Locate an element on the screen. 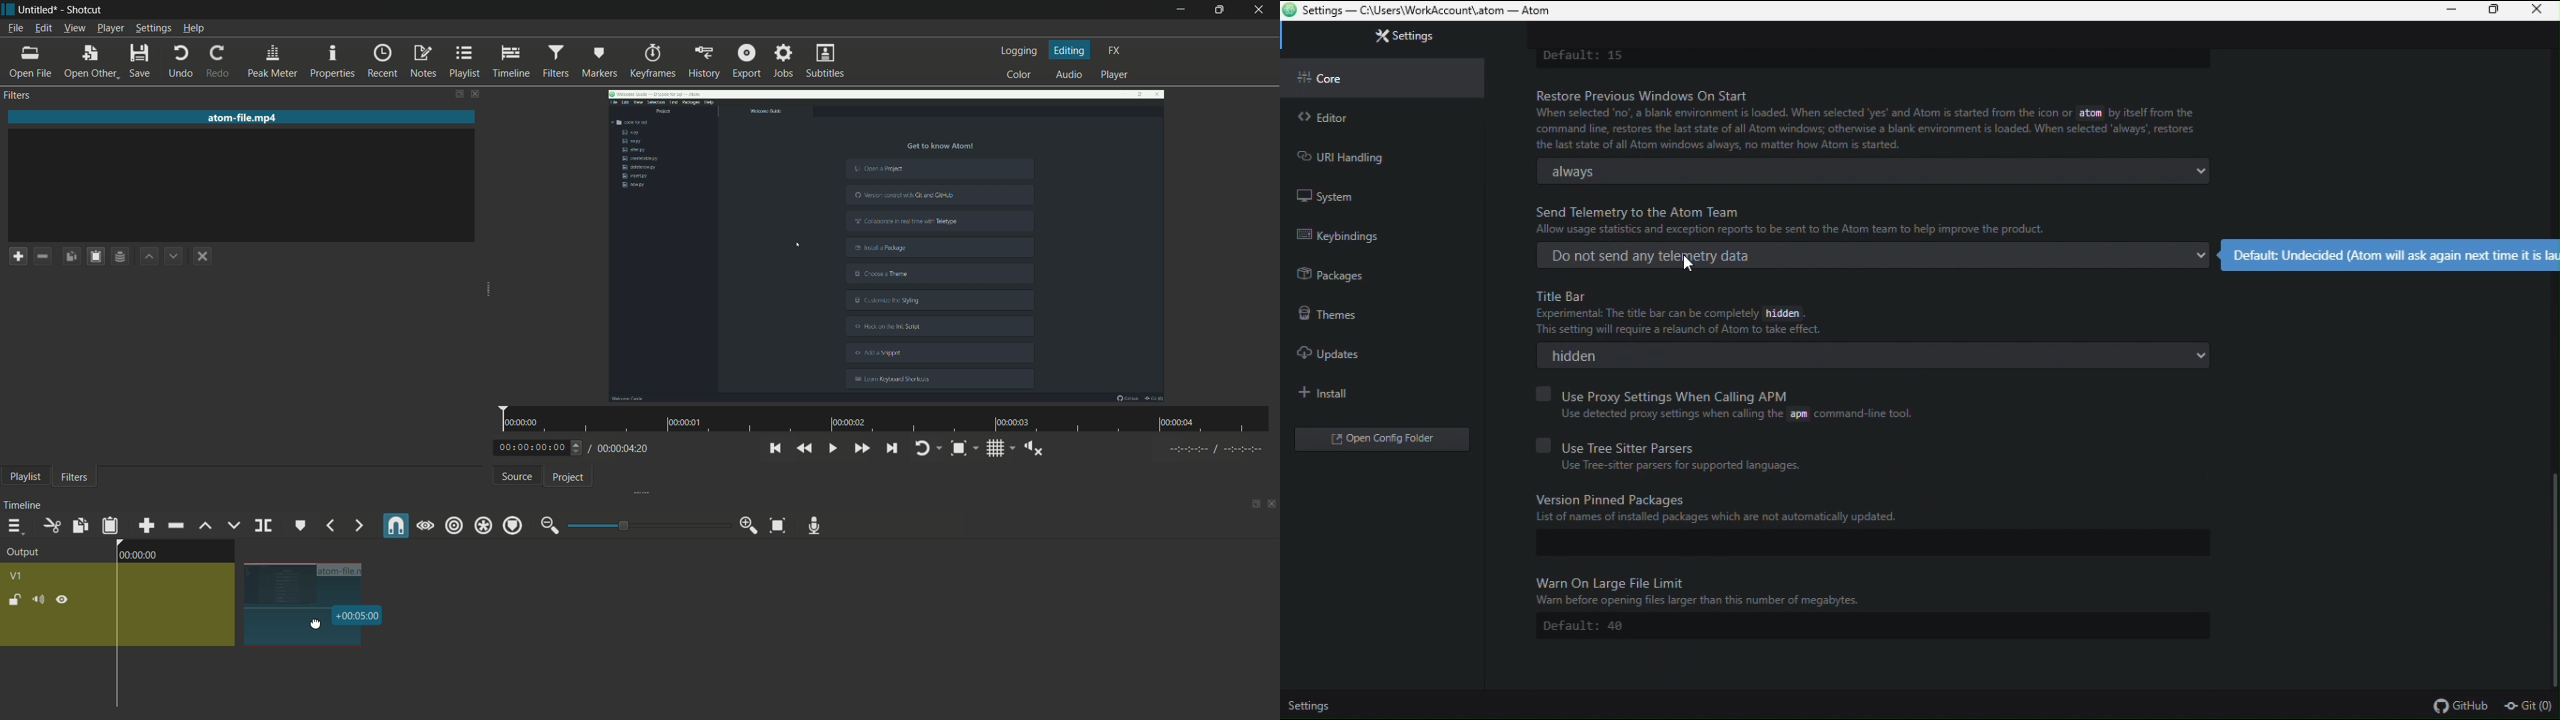 This screenshot has height=728, width=2576. save is located at coordinates (141, 62).